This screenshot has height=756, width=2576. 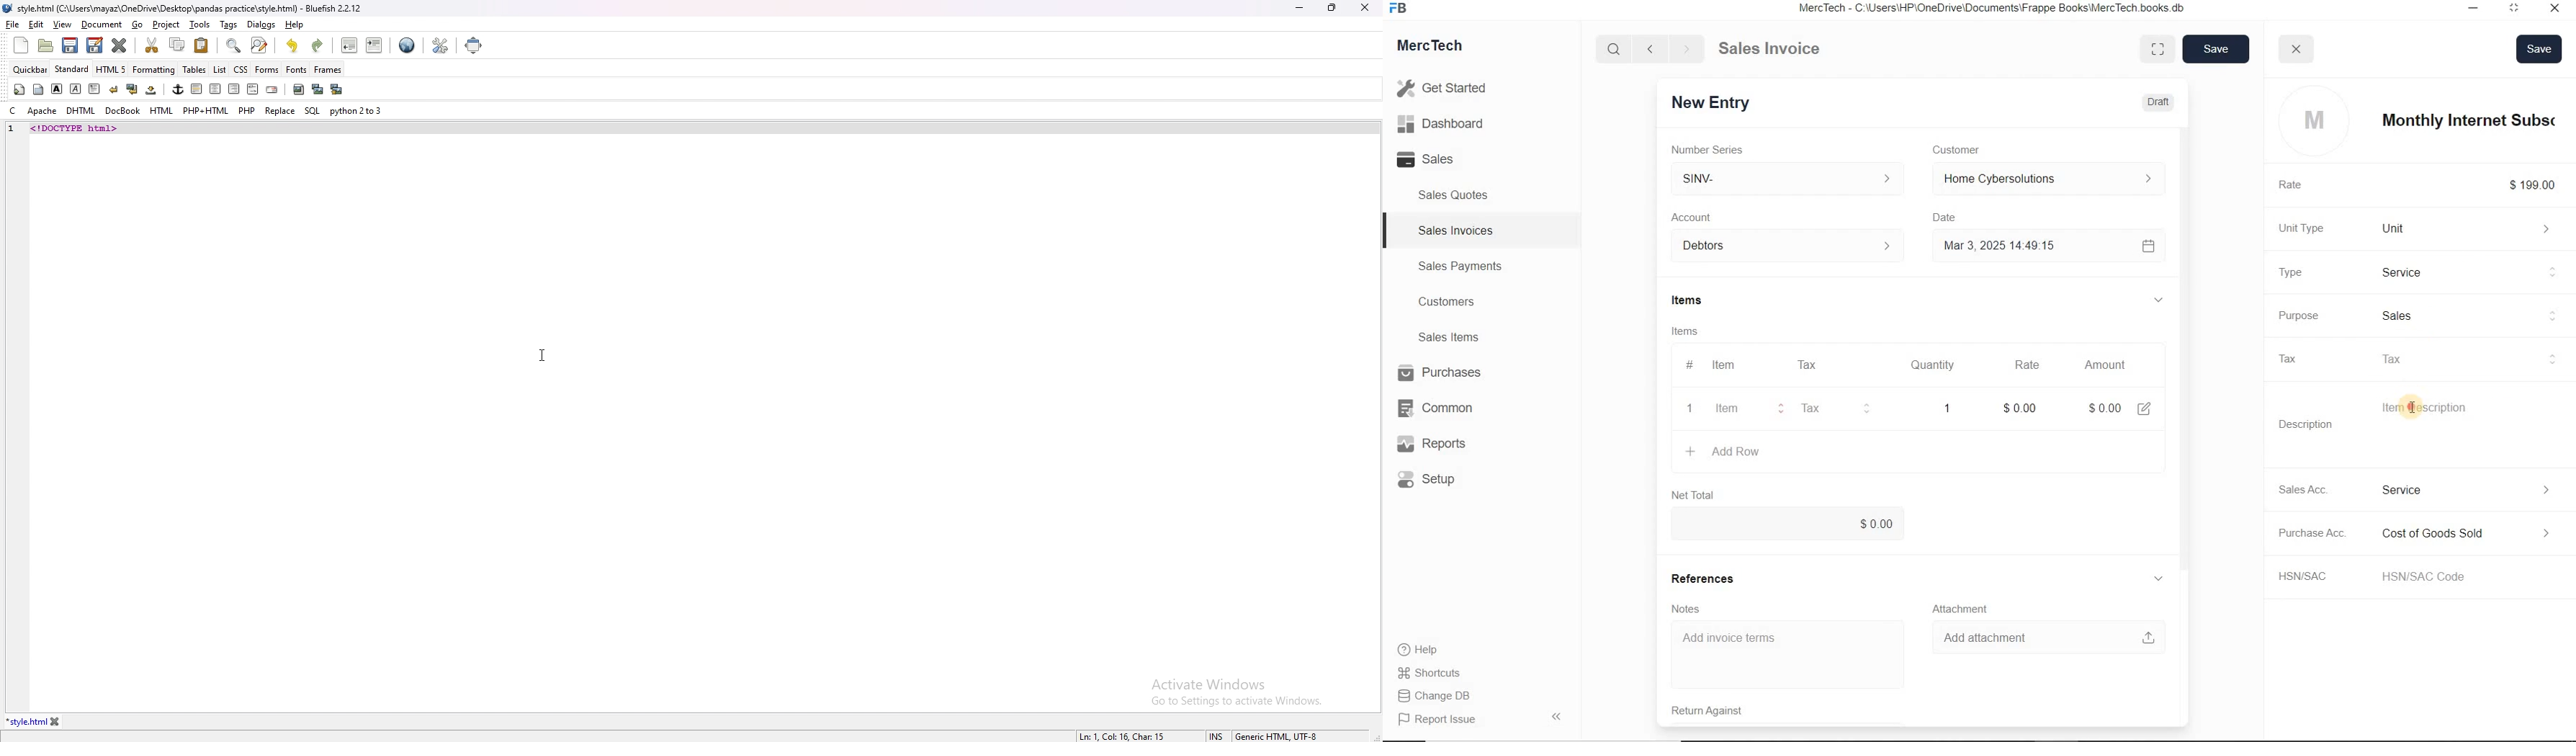 What do you see at coordinates (2462, 120) in the screenshot?
I see `item name` at bounding box center [2462, 120].